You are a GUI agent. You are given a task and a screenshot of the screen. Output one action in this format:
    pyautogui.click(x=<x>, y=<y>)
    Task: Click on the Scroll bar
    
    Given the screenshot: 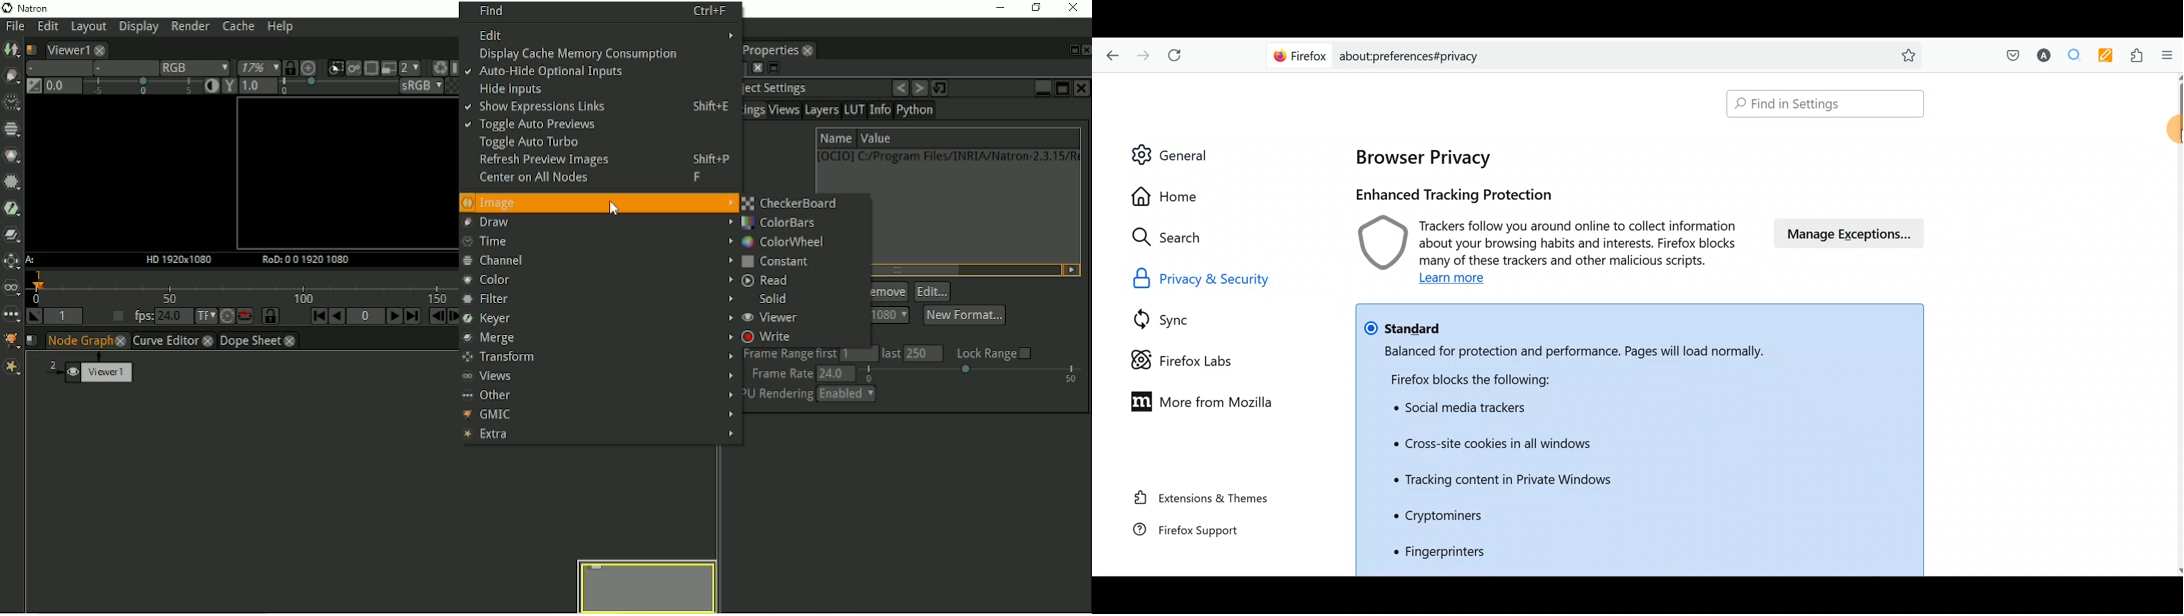 What is the action you would take?
    pyautogui.click(x=2173, y=368)
    